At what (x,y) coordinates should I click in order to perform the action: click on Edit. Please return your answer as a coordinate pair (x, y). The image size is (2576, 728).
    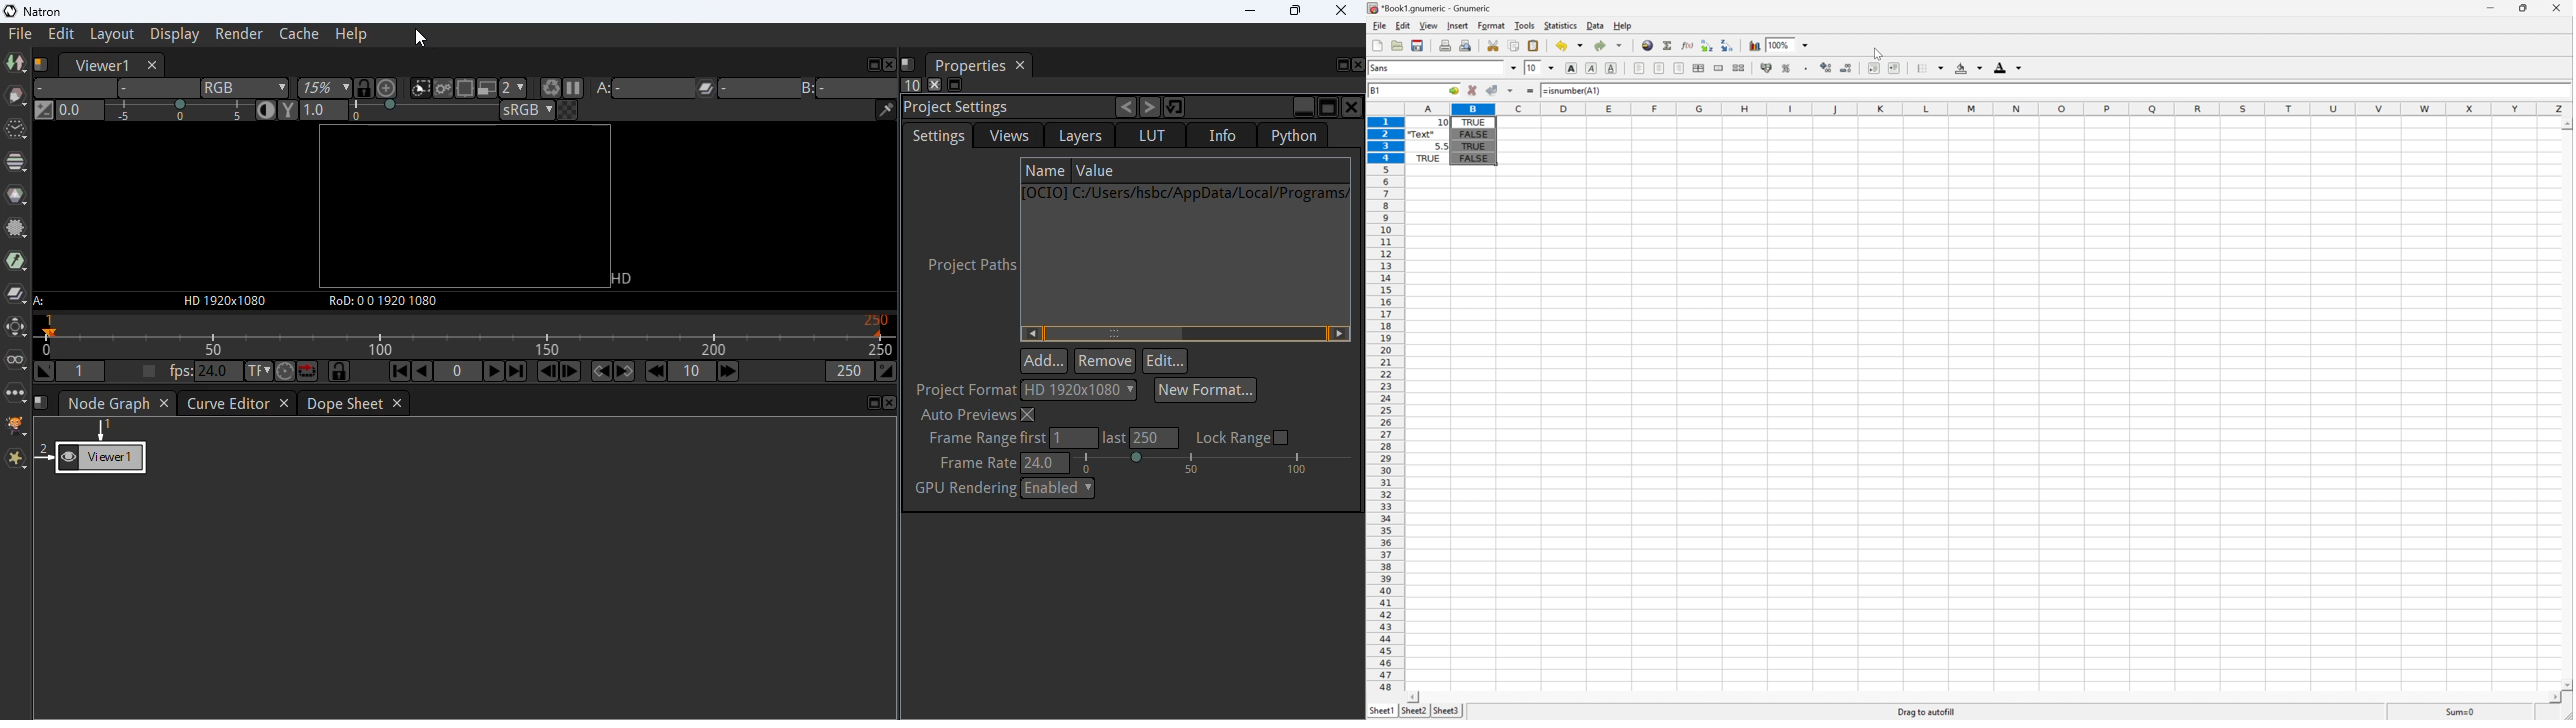
    Looking at the image, I should click on (1402, 25).